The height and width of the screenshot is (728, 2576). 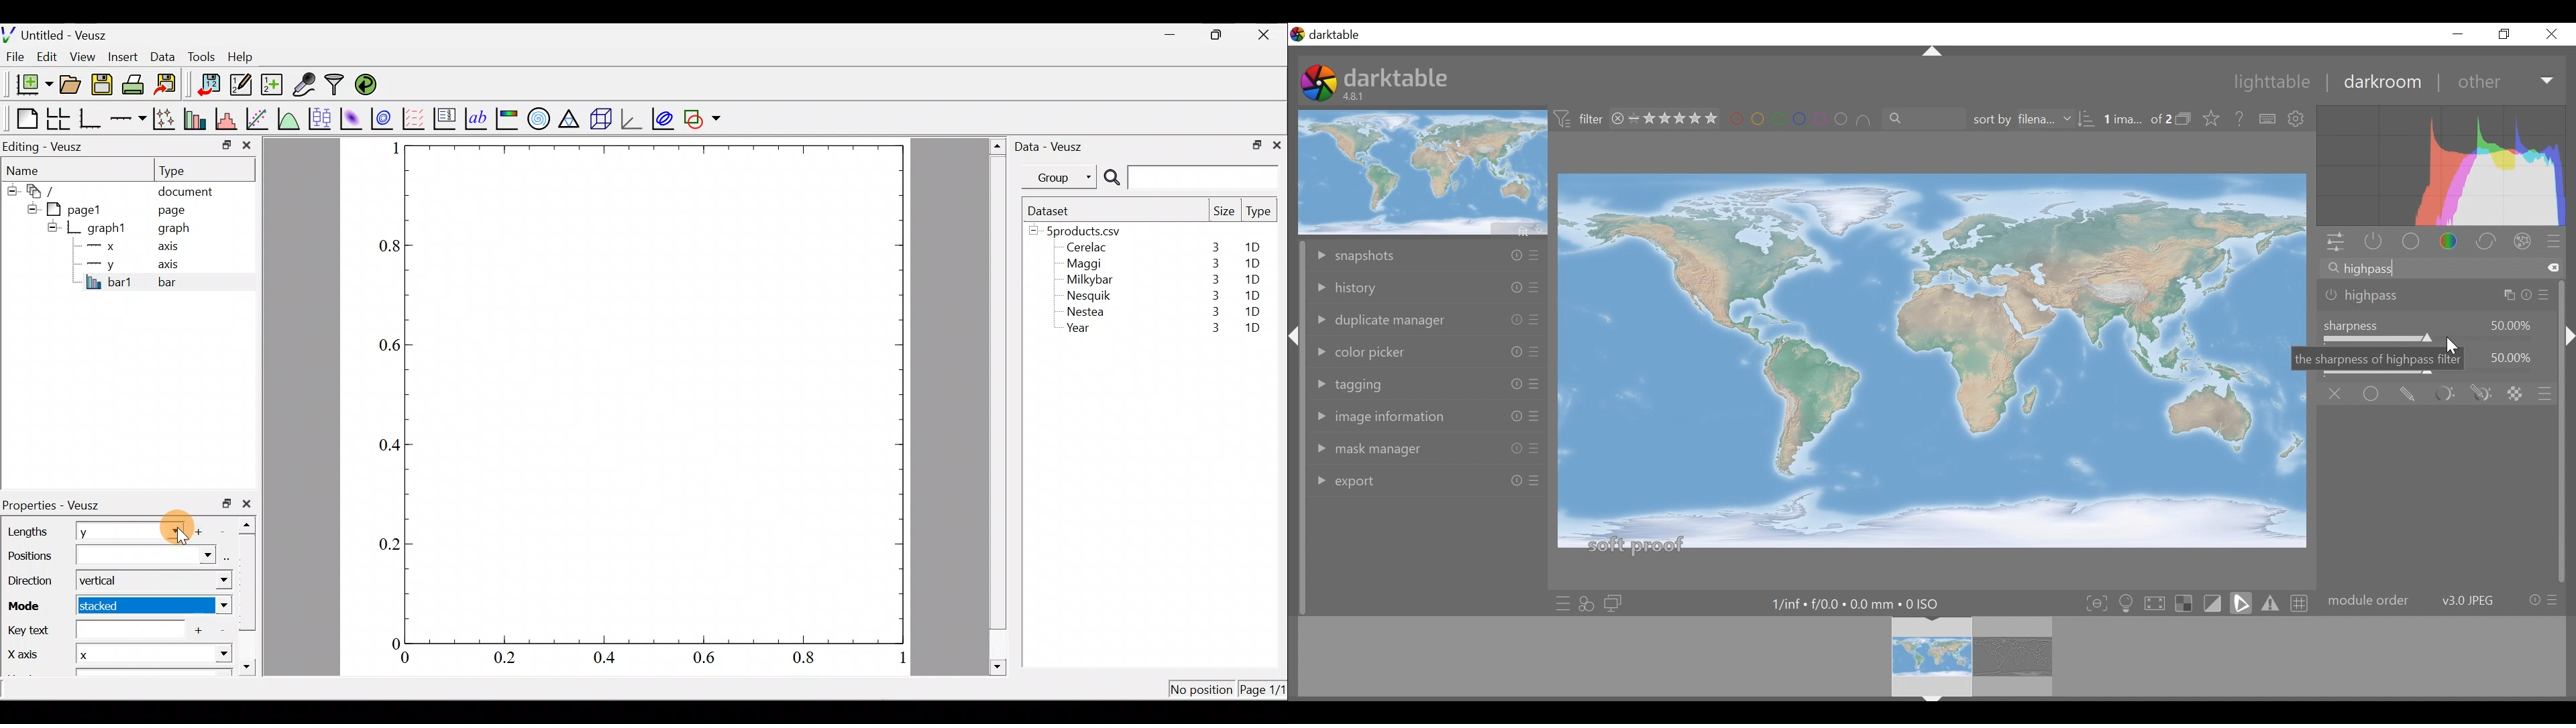 What do you see at coordinates (107, 229) in the screenshot?
I see `graph1` at bounding box center [107, 229].